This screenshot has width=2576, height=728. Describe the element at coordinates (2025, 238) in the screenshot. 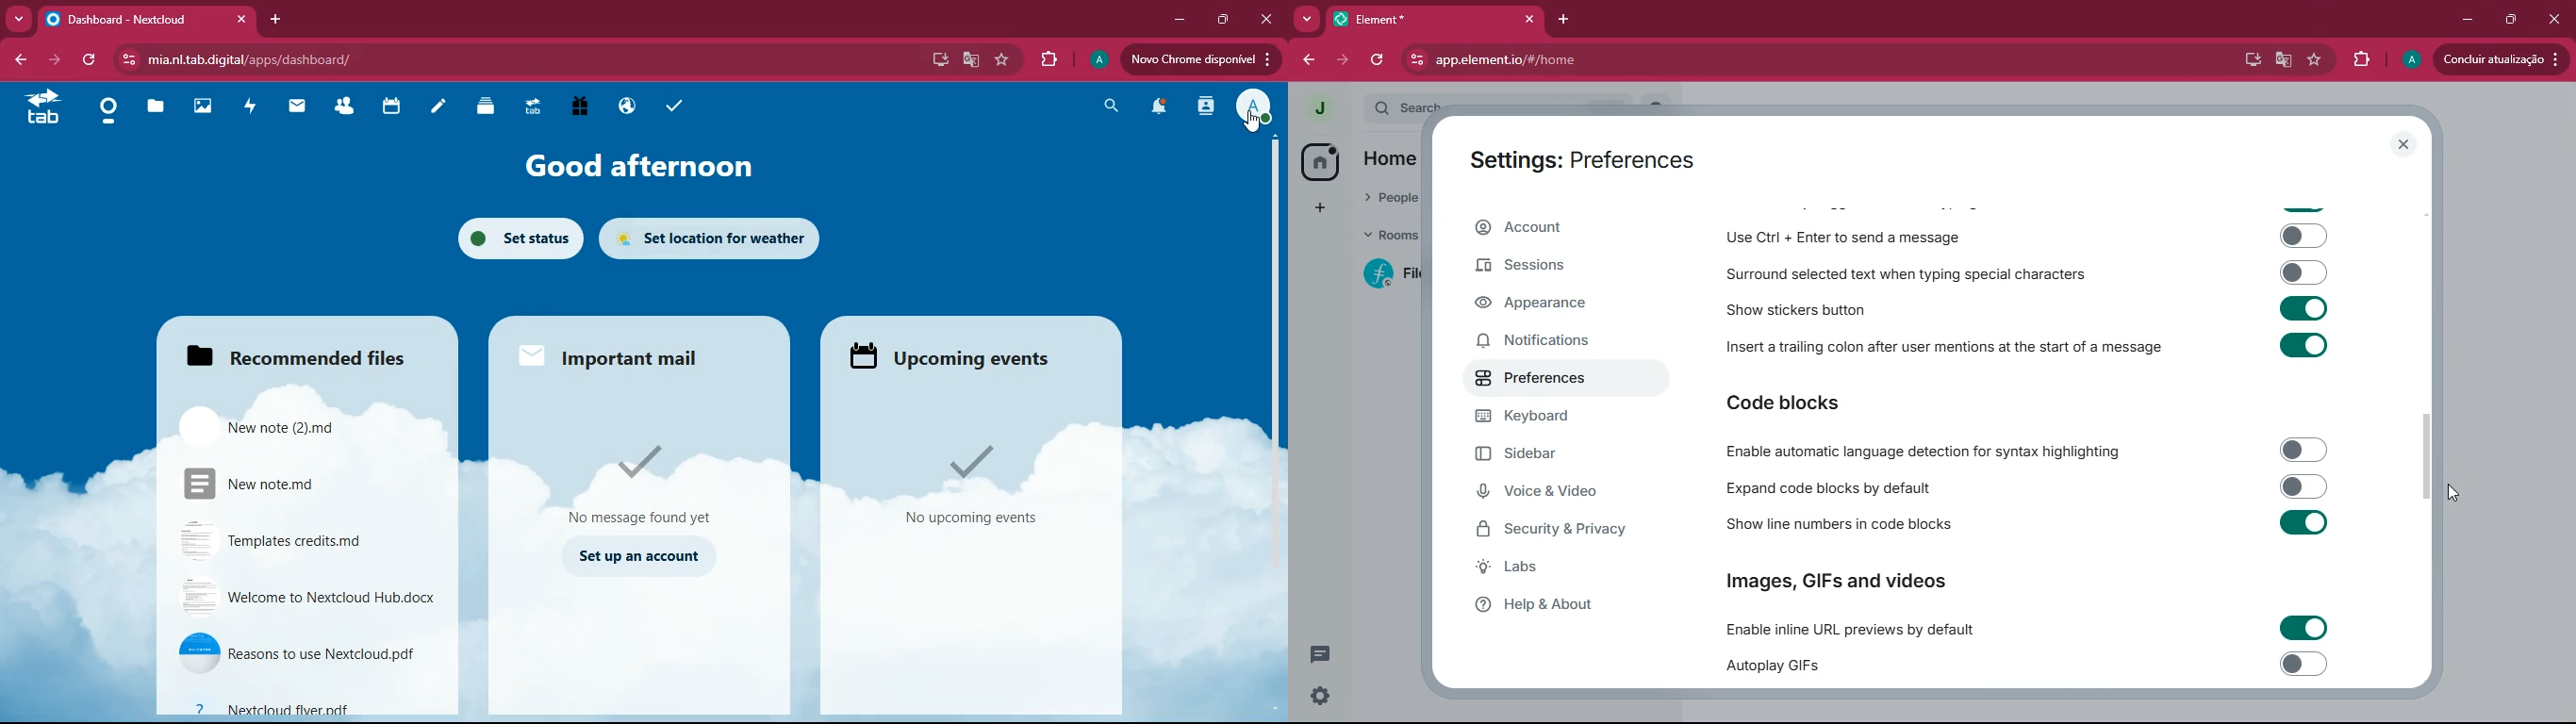

I see `Use Ctrl + Enter to send a message` at that location.